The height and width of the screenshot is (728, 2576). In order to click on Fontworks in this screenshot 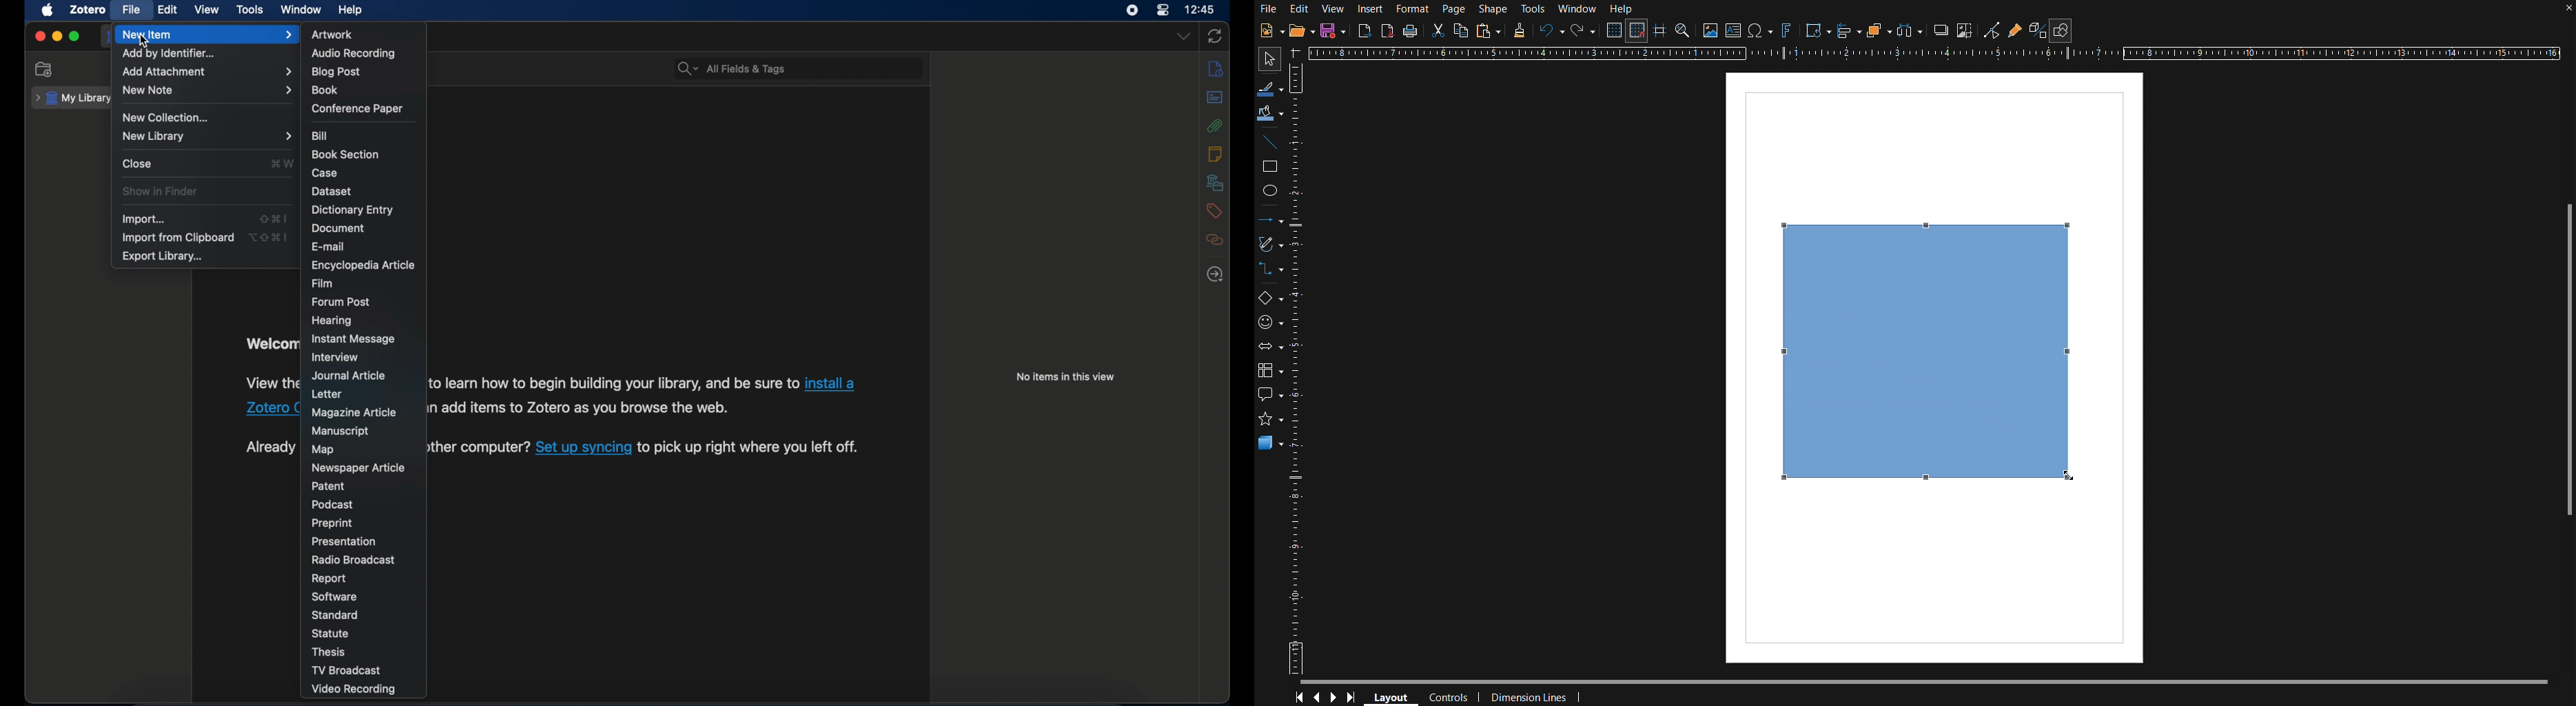, I will do `click(1786, 30)`.